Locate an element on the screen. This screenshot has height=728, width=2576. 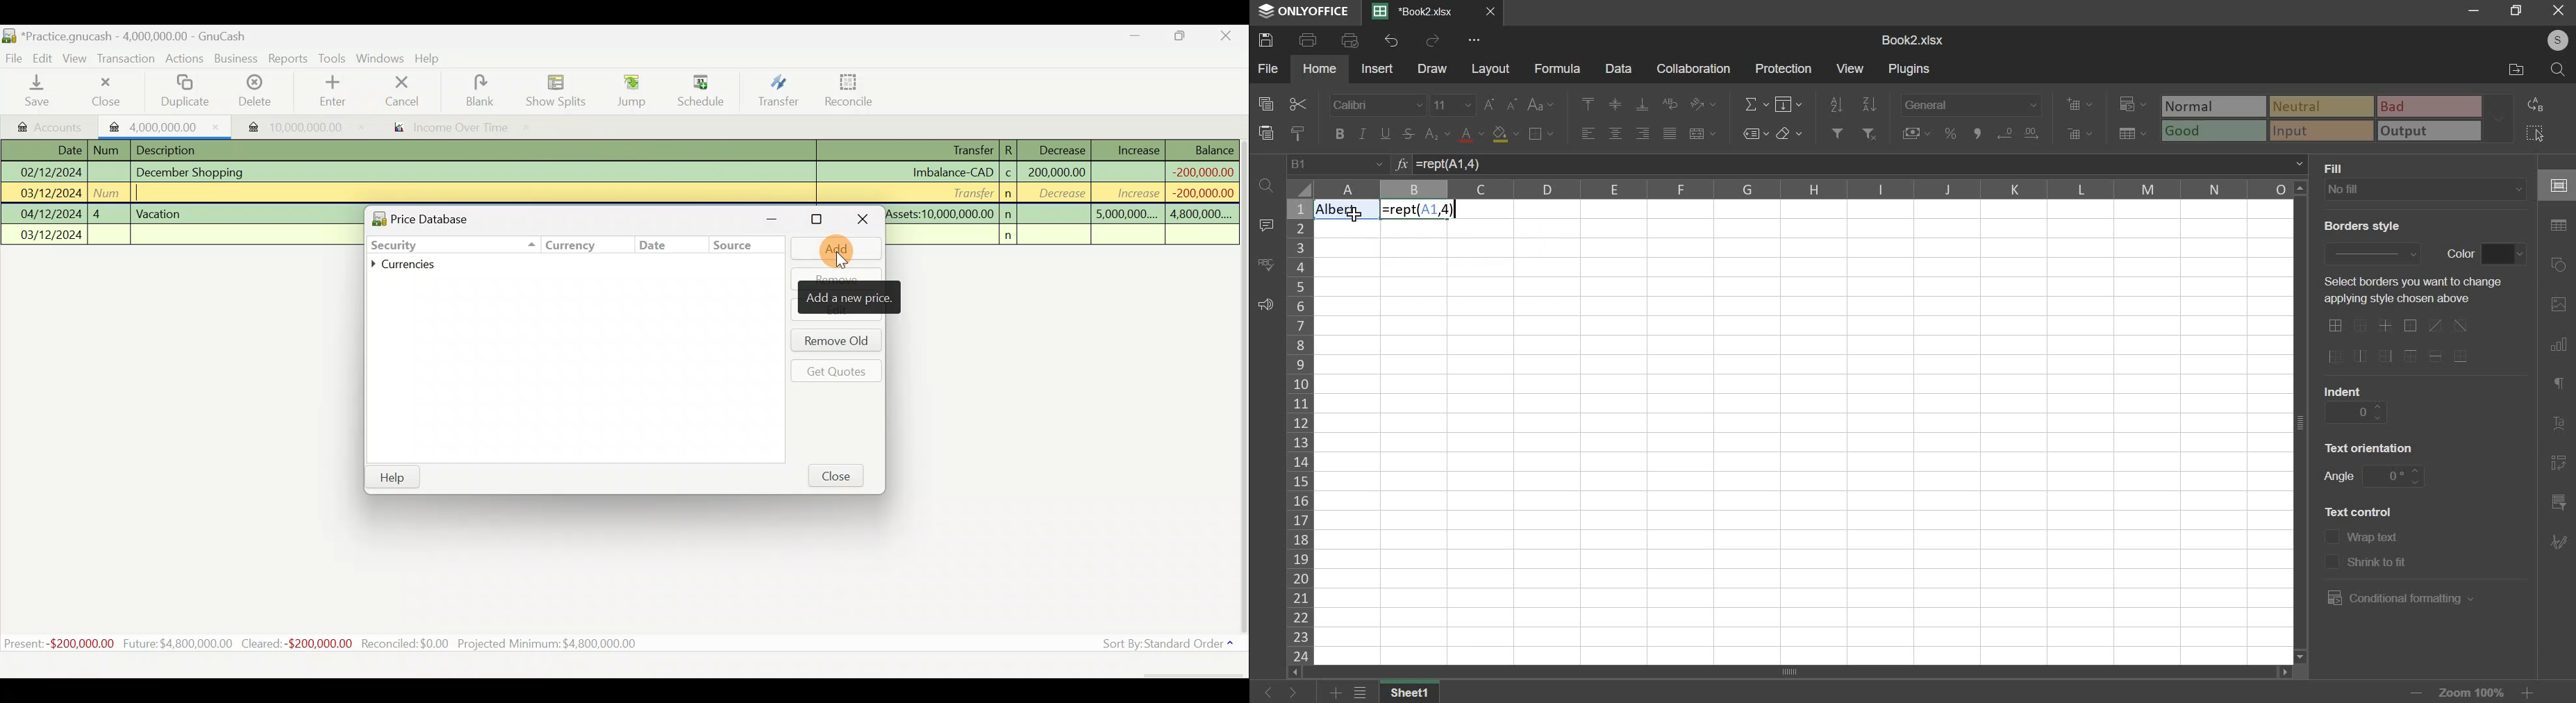
Remove old is located at coordinates (834, 342).